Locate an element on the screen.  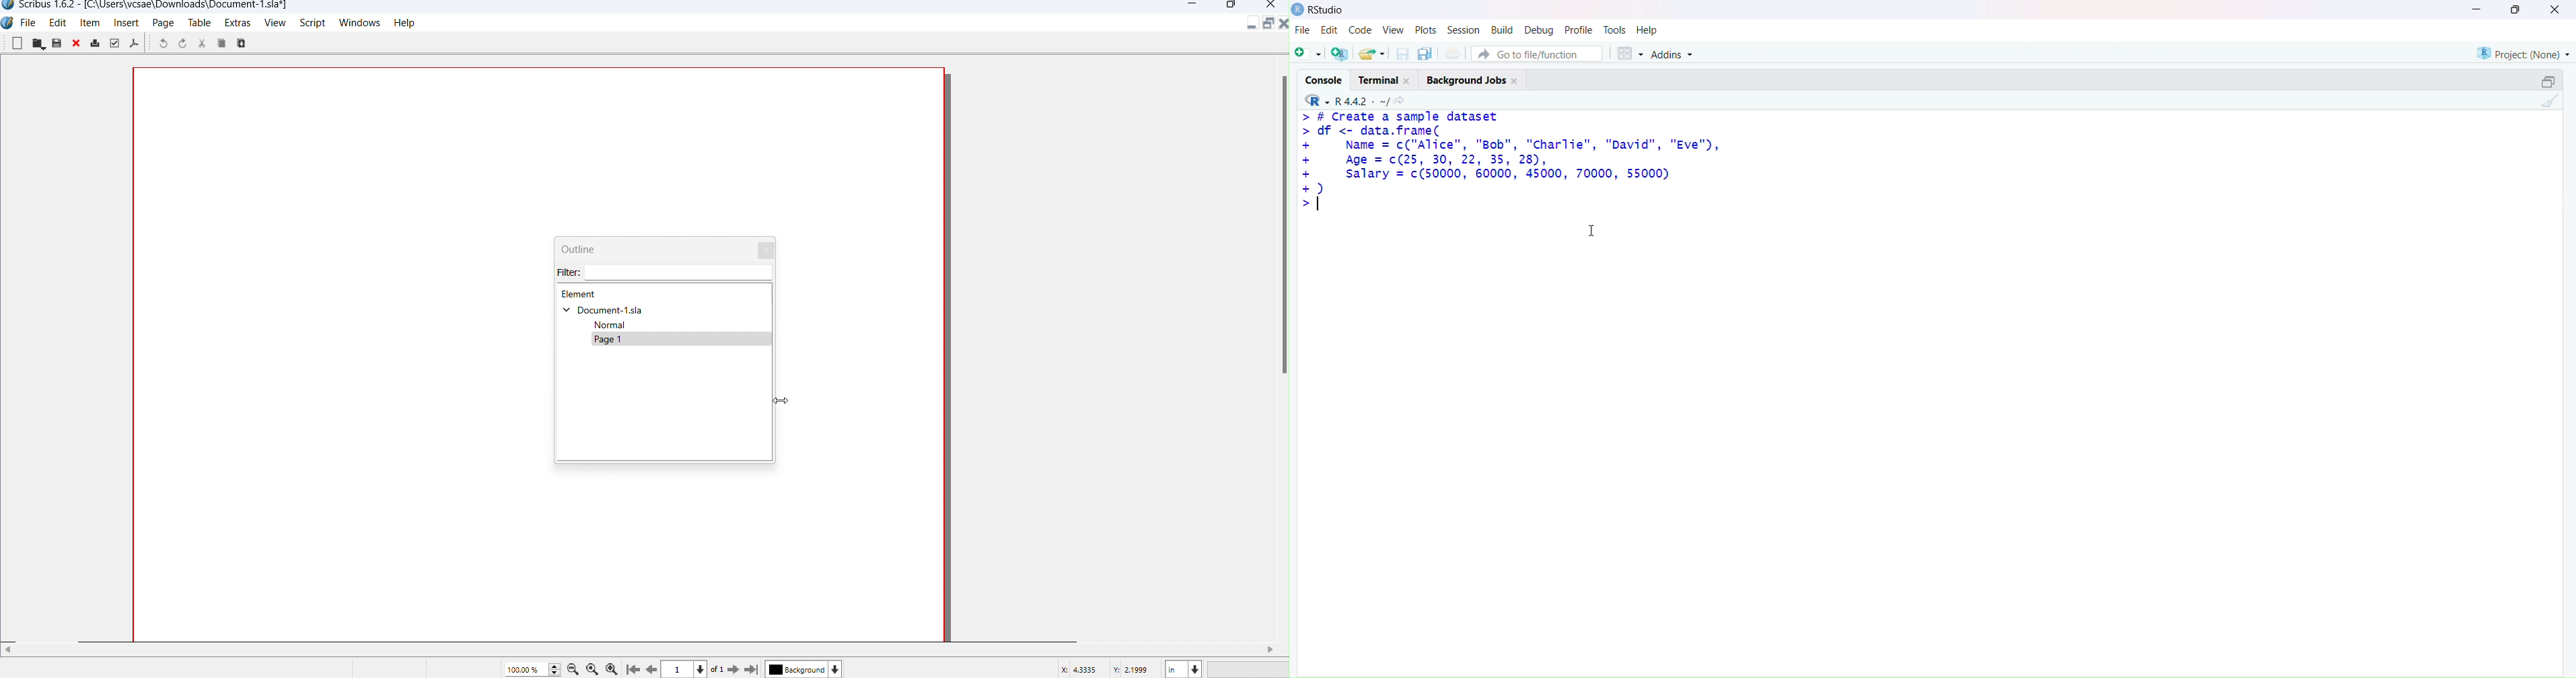
file is located at coordinates (1303, 31).